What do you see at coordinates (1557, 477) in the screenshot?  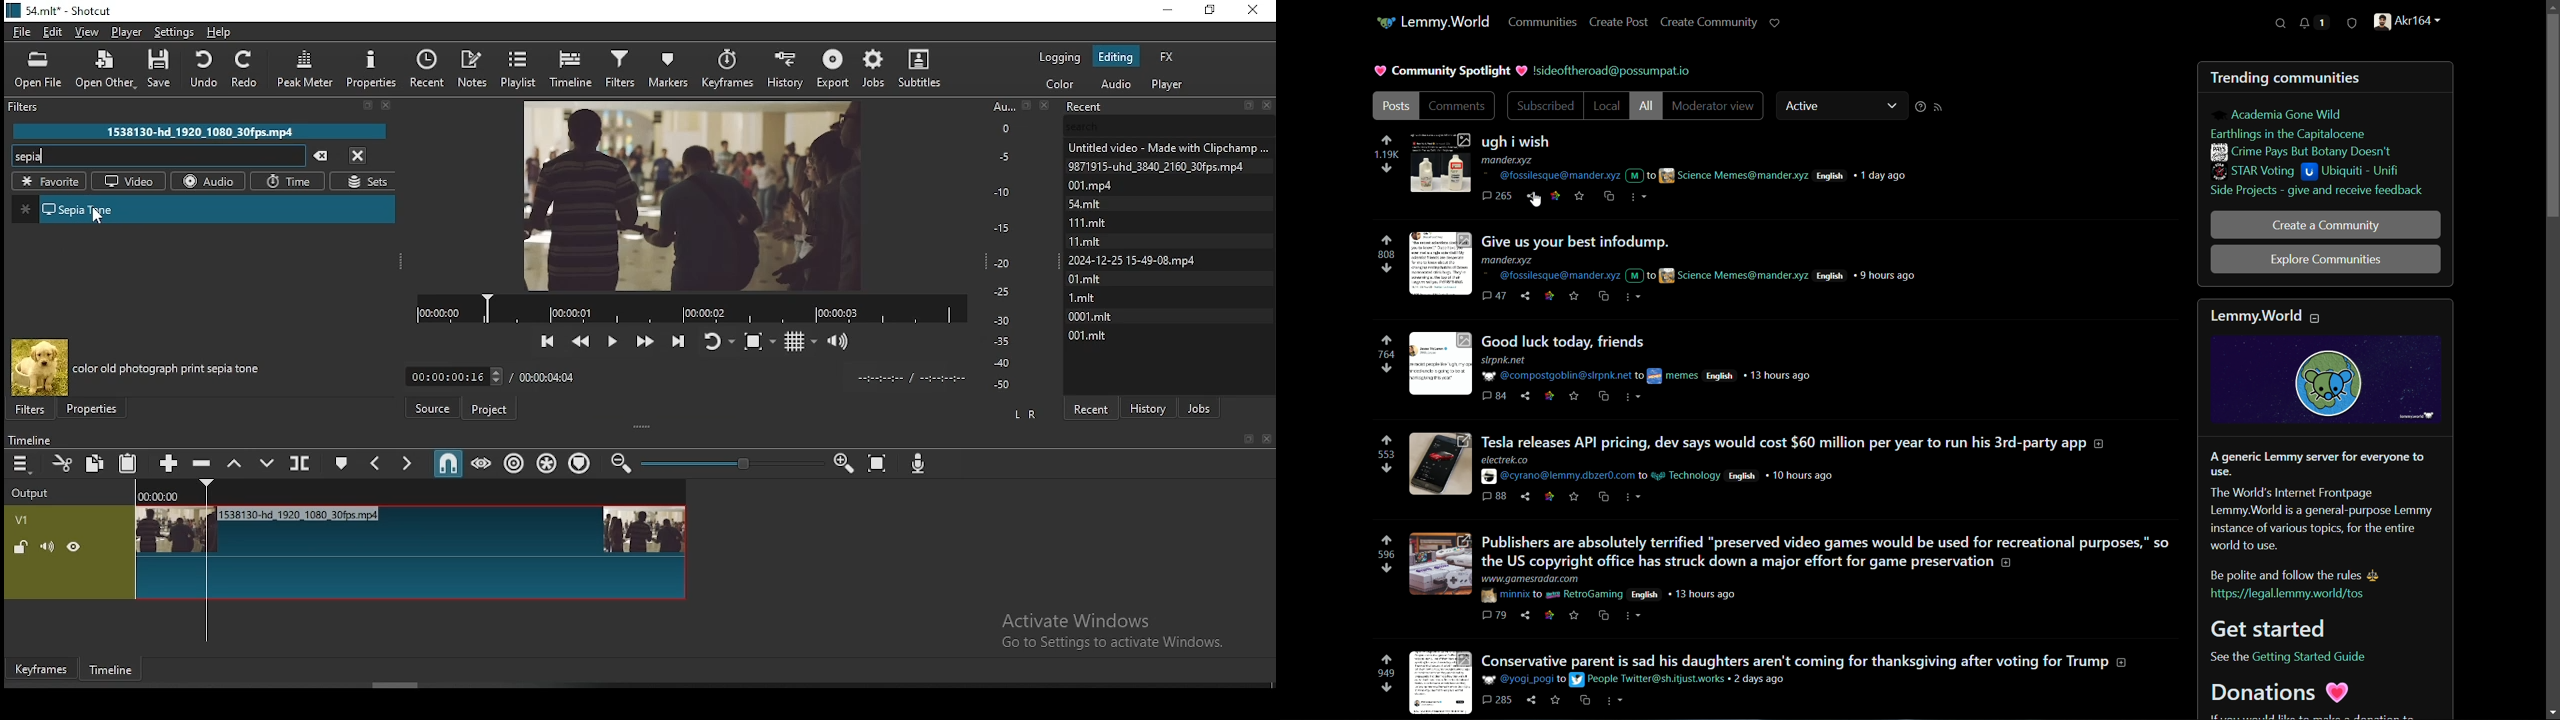 I see `@cyrano@lemmy.dbzer0.com` at bounding box center [1557, 477].